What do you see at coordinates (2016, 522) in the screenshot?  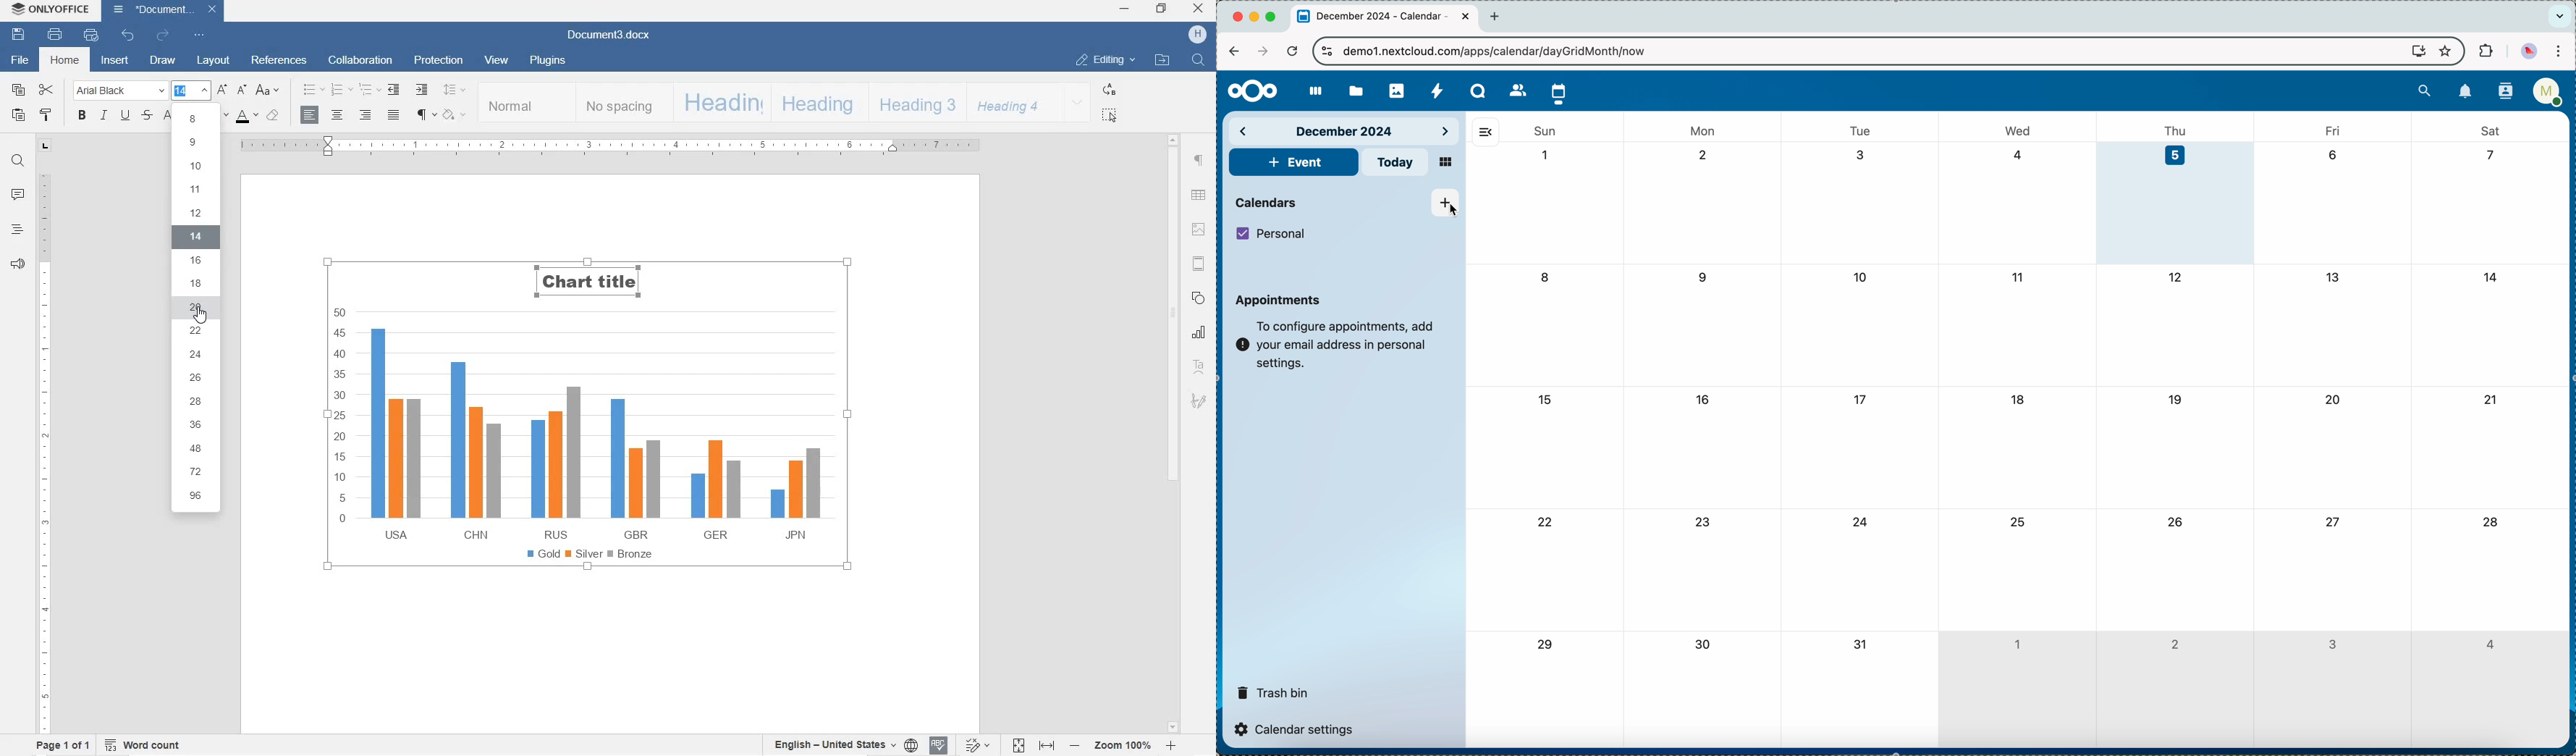 I see `25` at bounding box center [2016, 522].